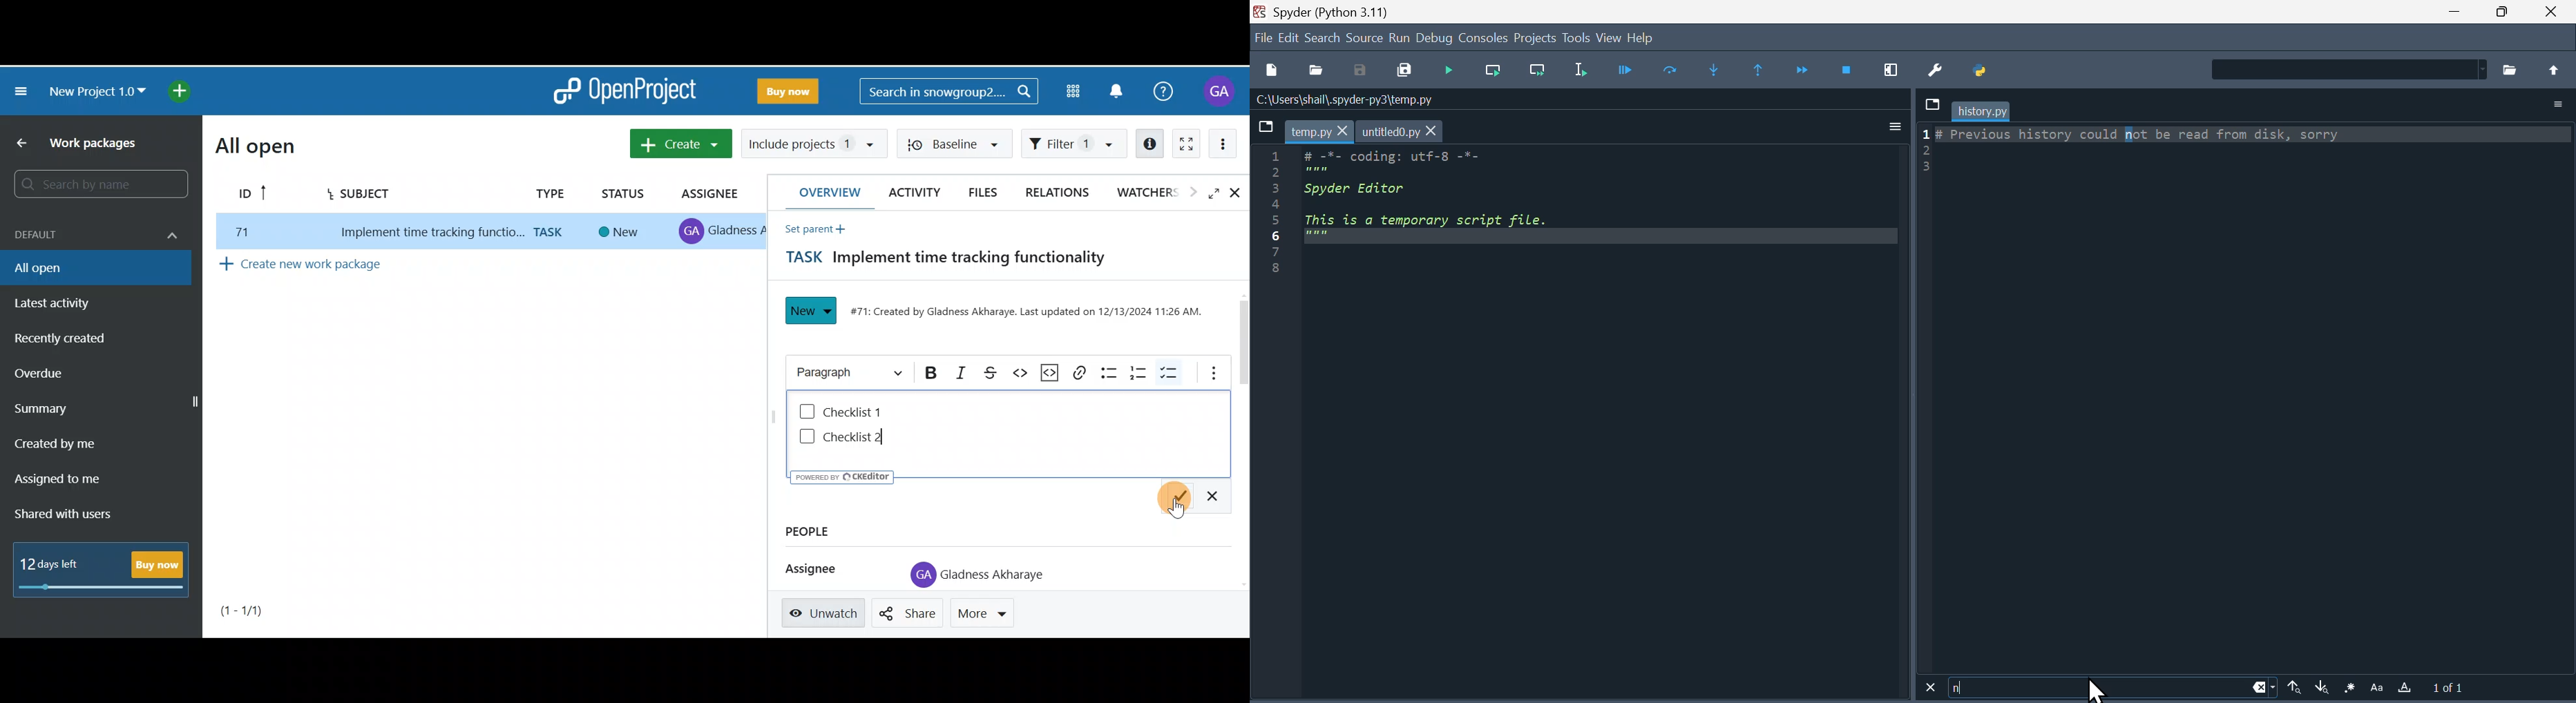 The height and width of the screenshot is (728, 2576). I want to click on Tools, so click(1576, 37).